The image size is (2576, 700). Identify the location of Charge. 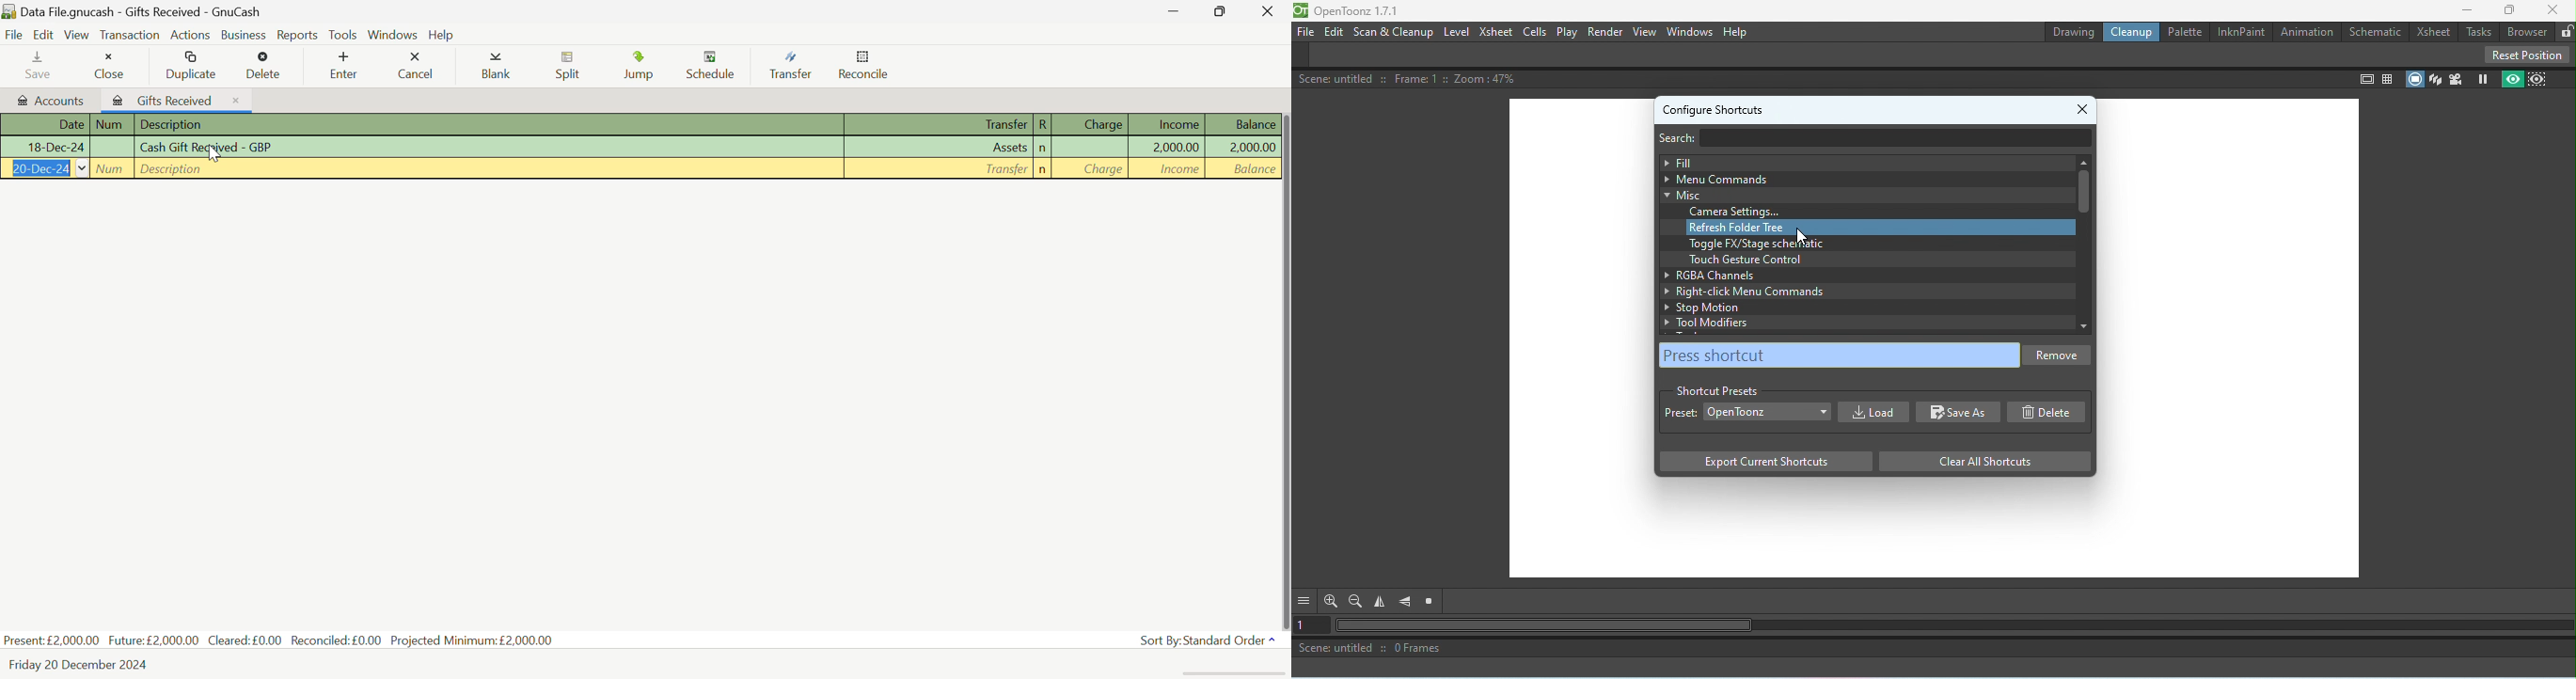
(1093, 169).